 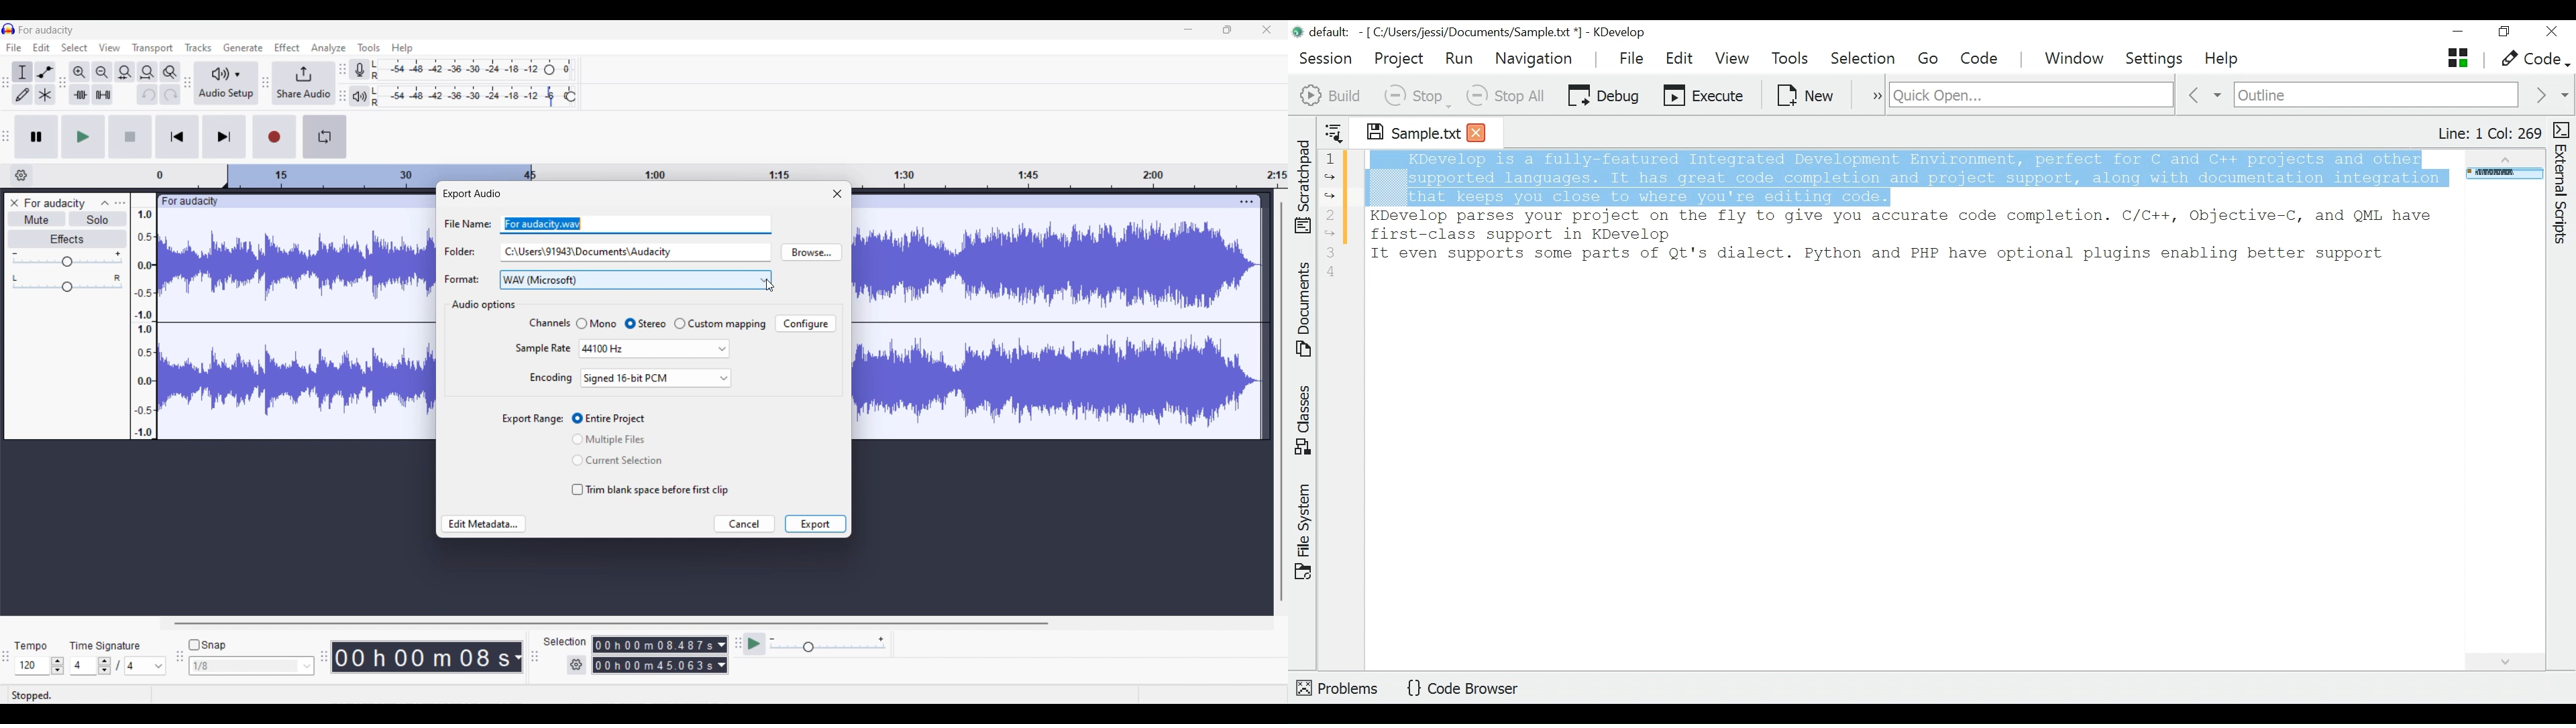 I want to click on Track measurement , so click(x=517, y=657).